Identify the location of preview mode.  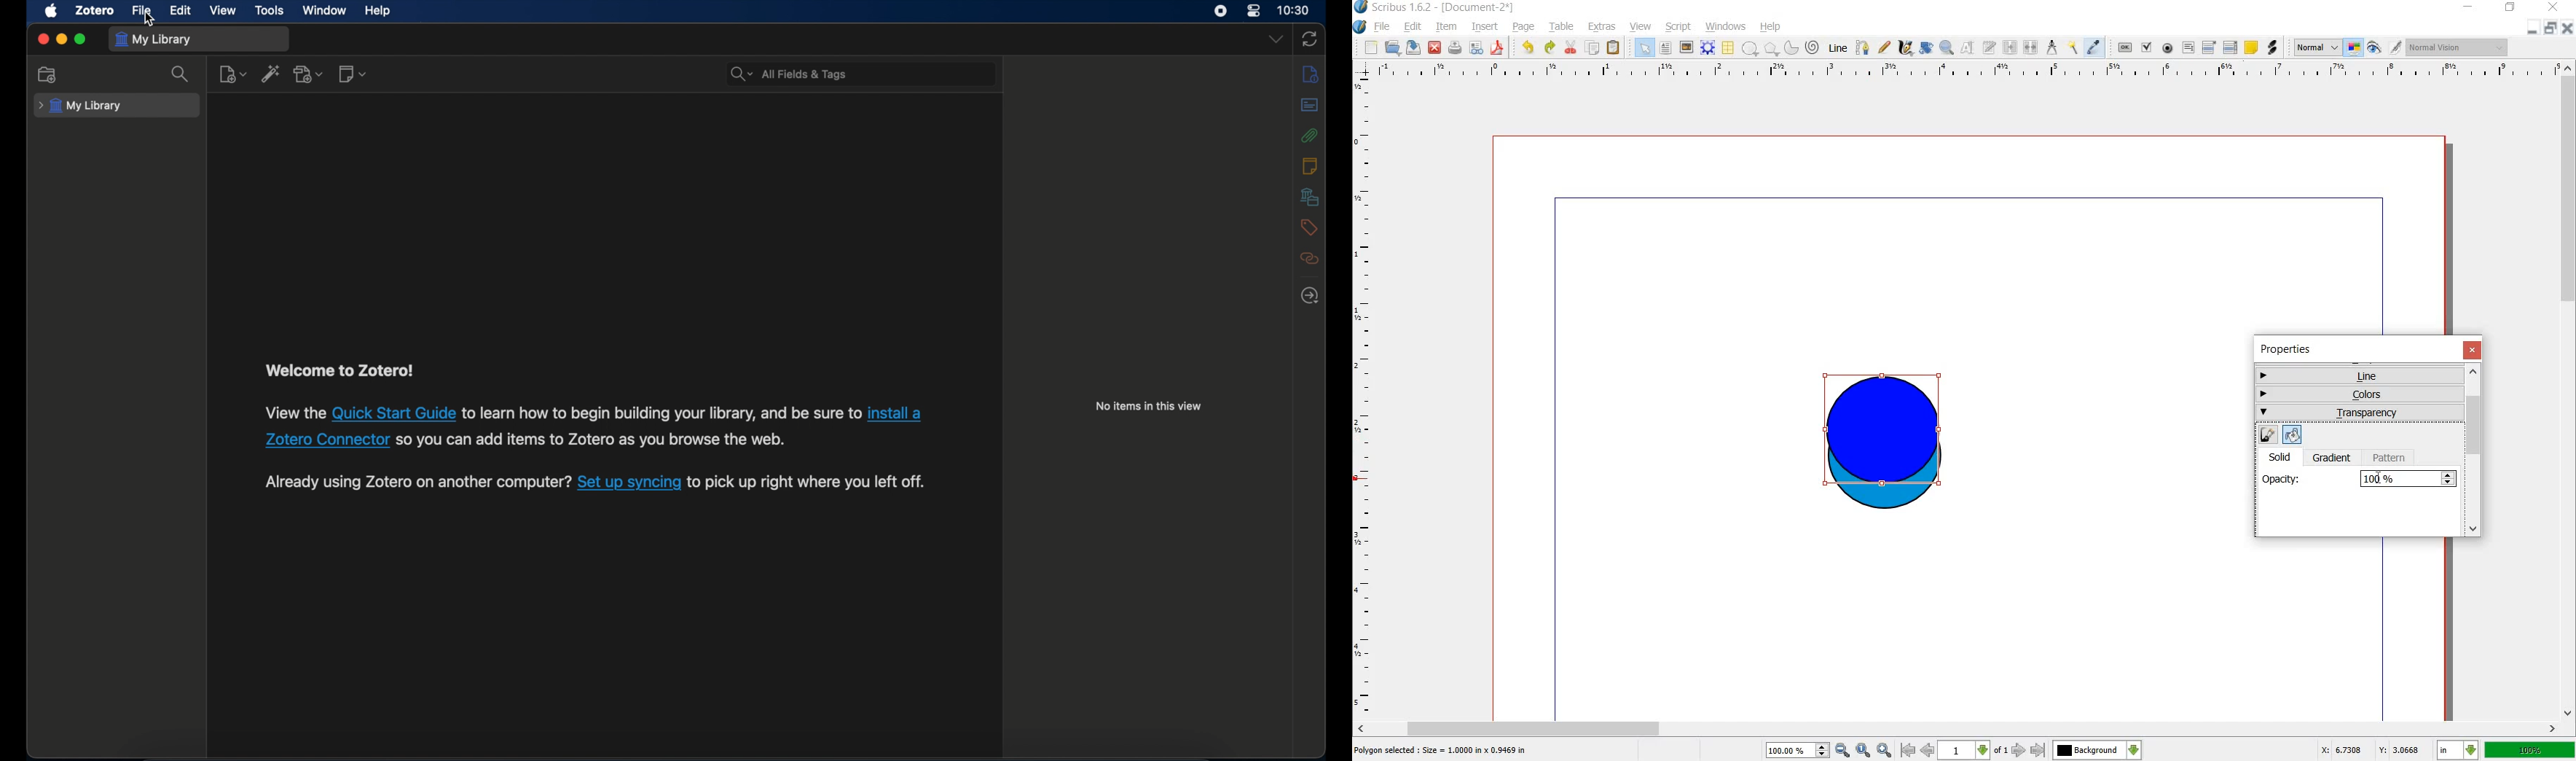
(2373, 50).